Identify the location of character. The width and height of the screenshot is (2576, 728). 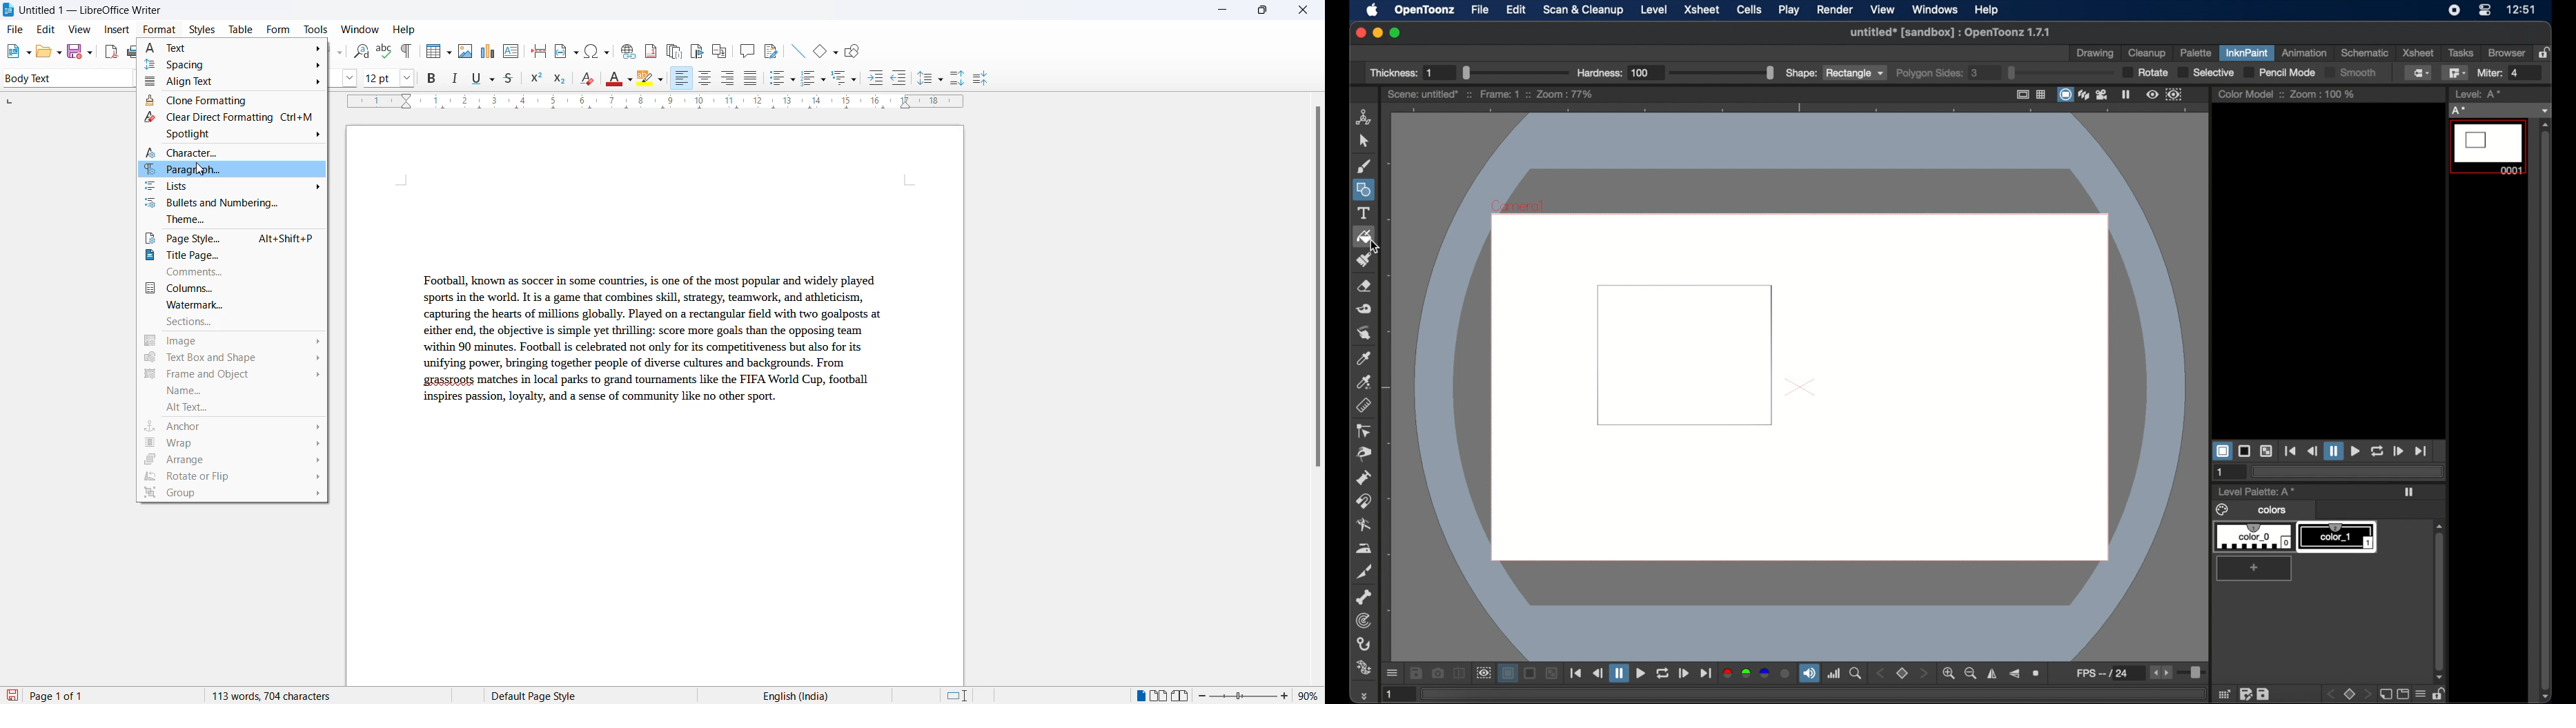
(235, 153).